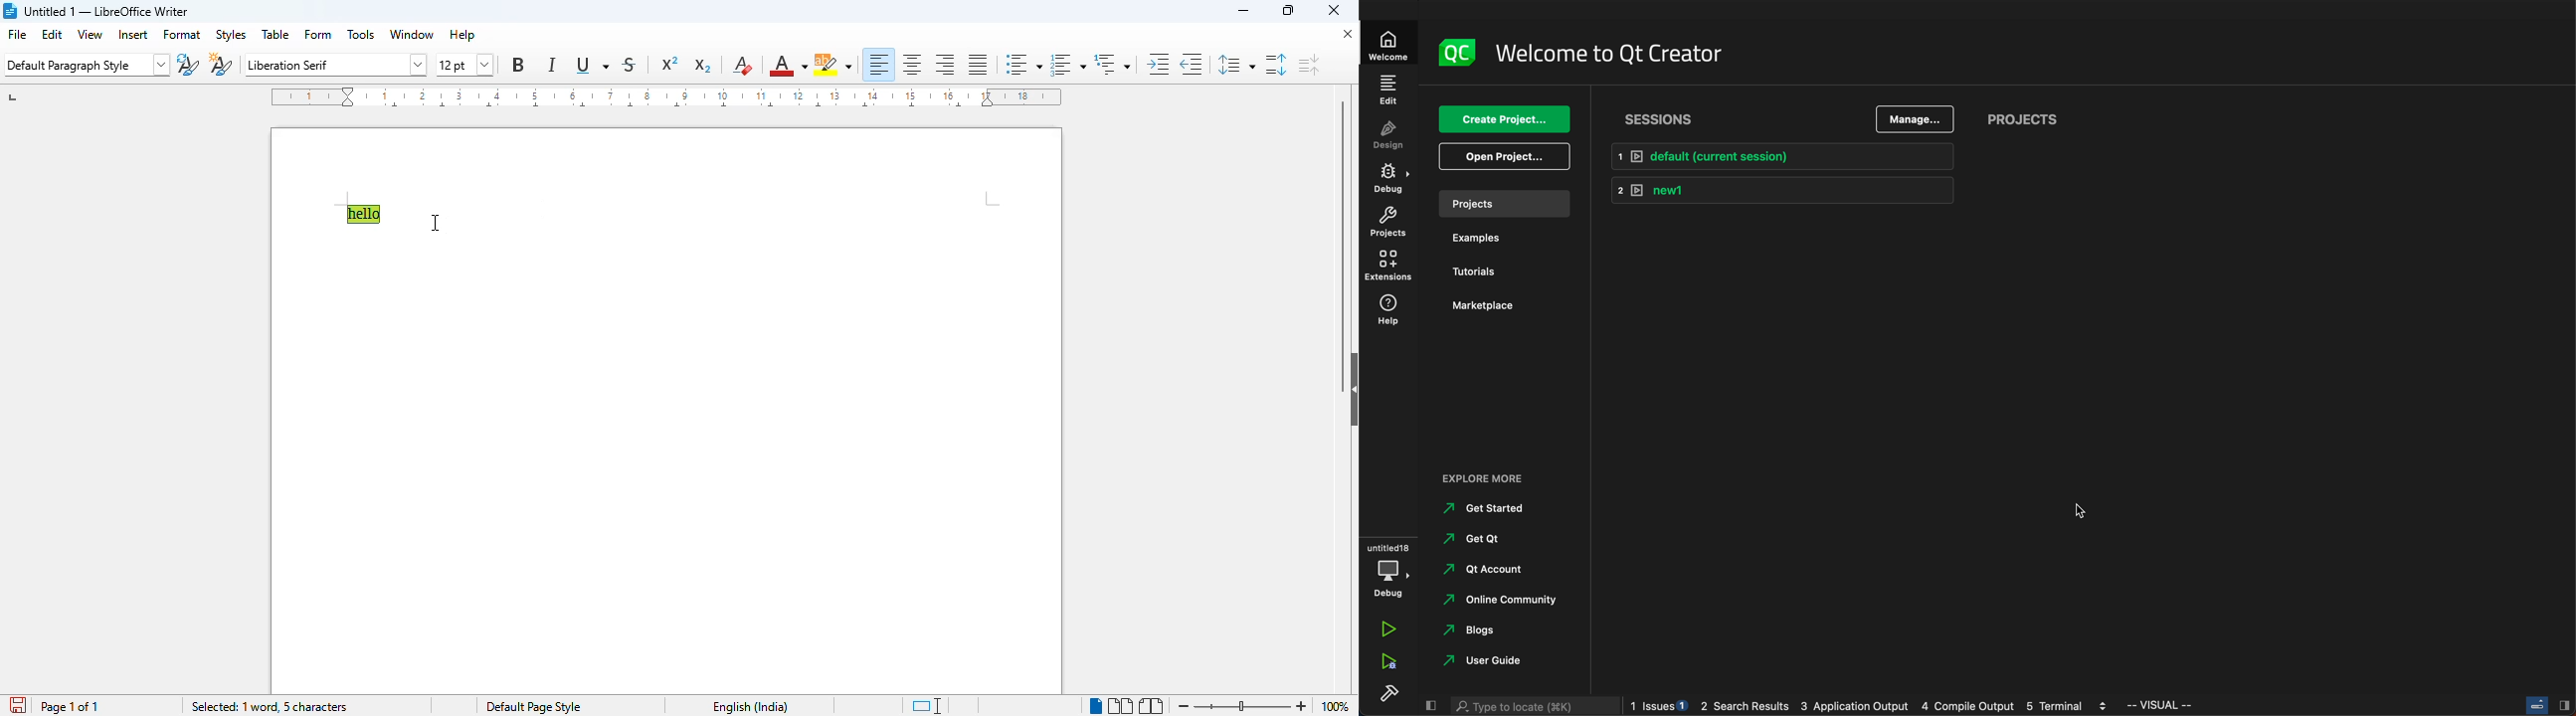 Image resolution: width=2576 pixels, height=728 pixels. What do you see at coordinates (591, 66) in the screenshot?
I see `underline` at bounding box center [591, 66].